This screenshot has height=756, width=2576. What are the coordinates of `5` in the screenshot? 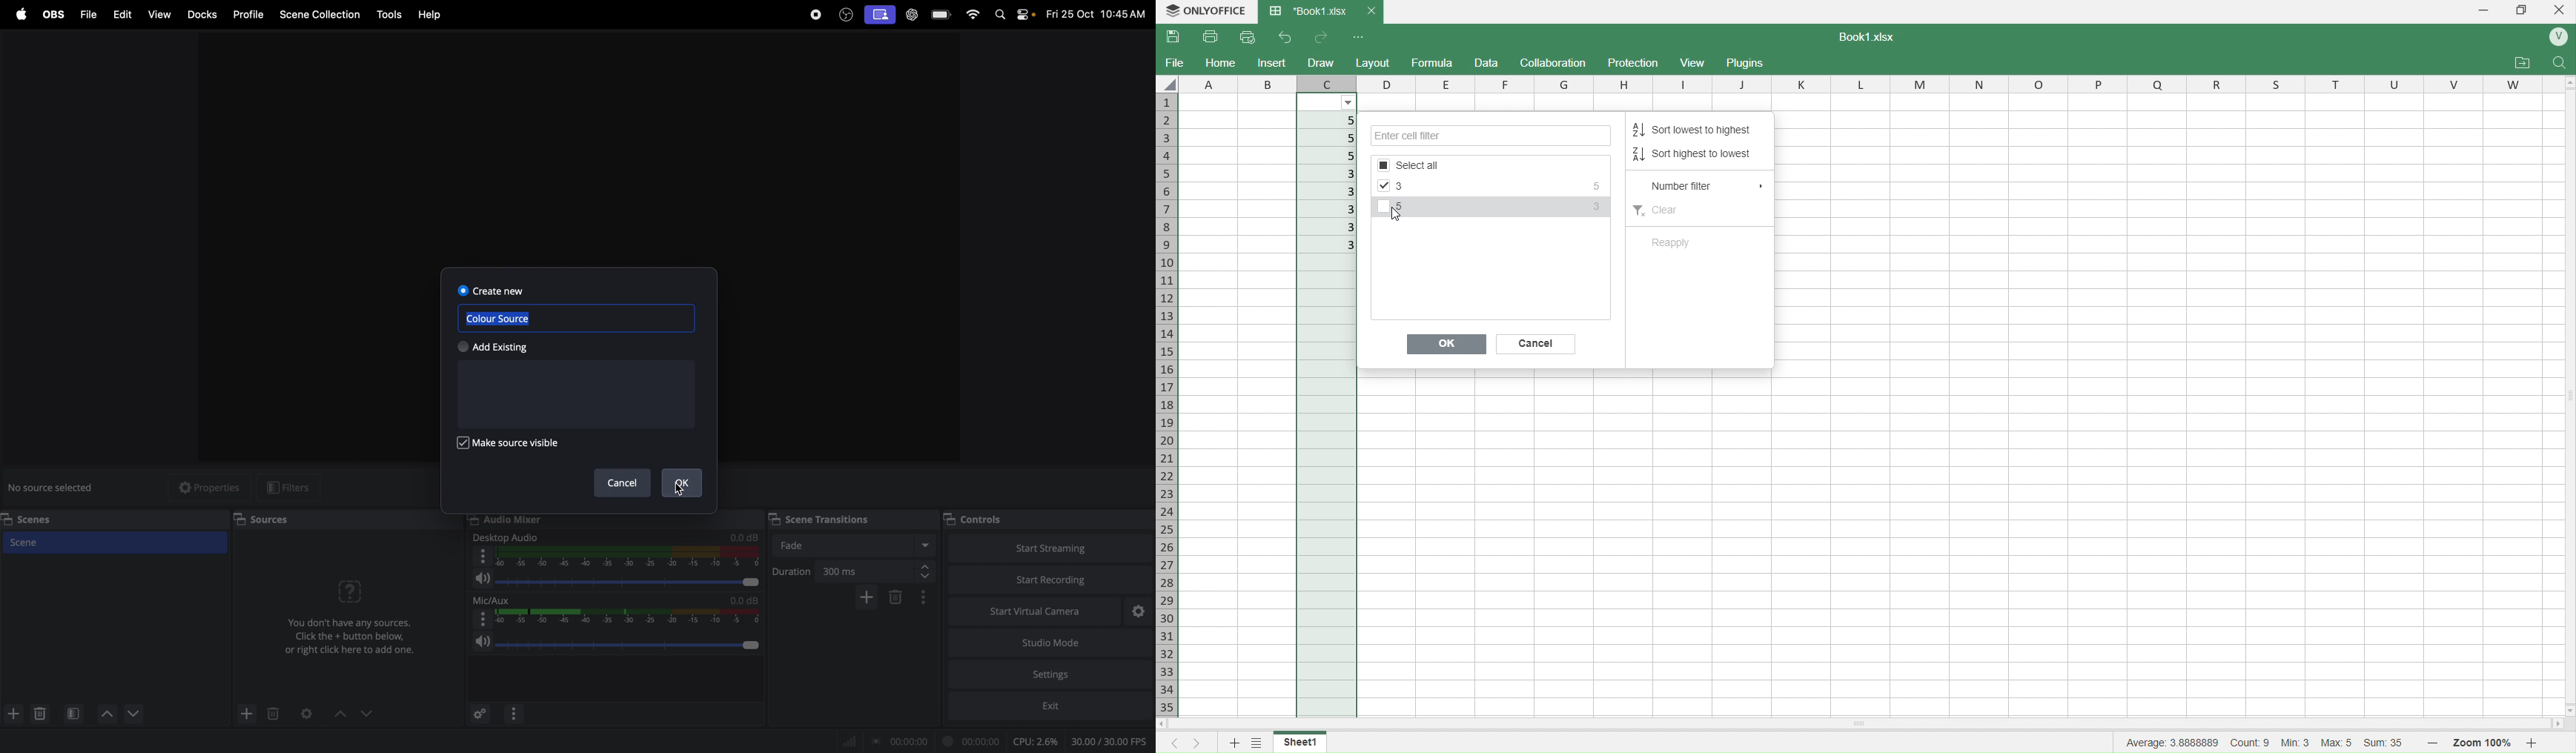 It's located at (1332, 121).